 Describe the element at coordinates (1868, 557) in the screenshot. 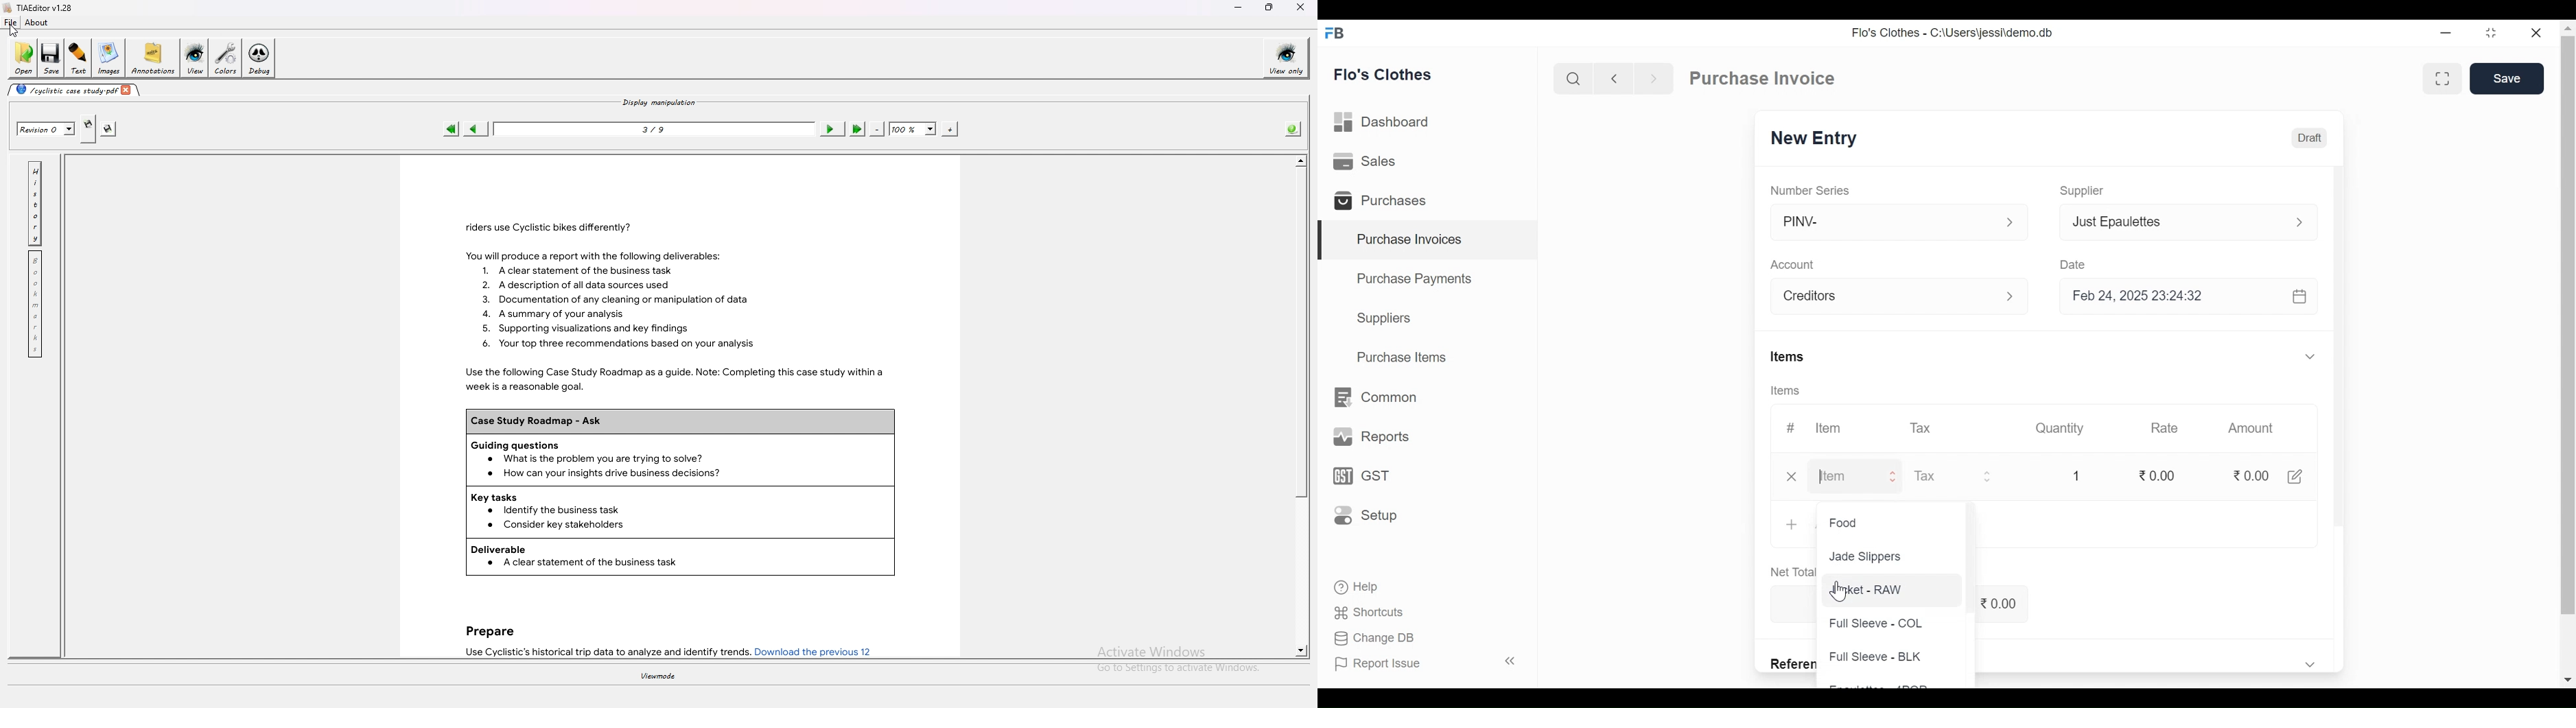

I see `Jade Slippers` at that location.